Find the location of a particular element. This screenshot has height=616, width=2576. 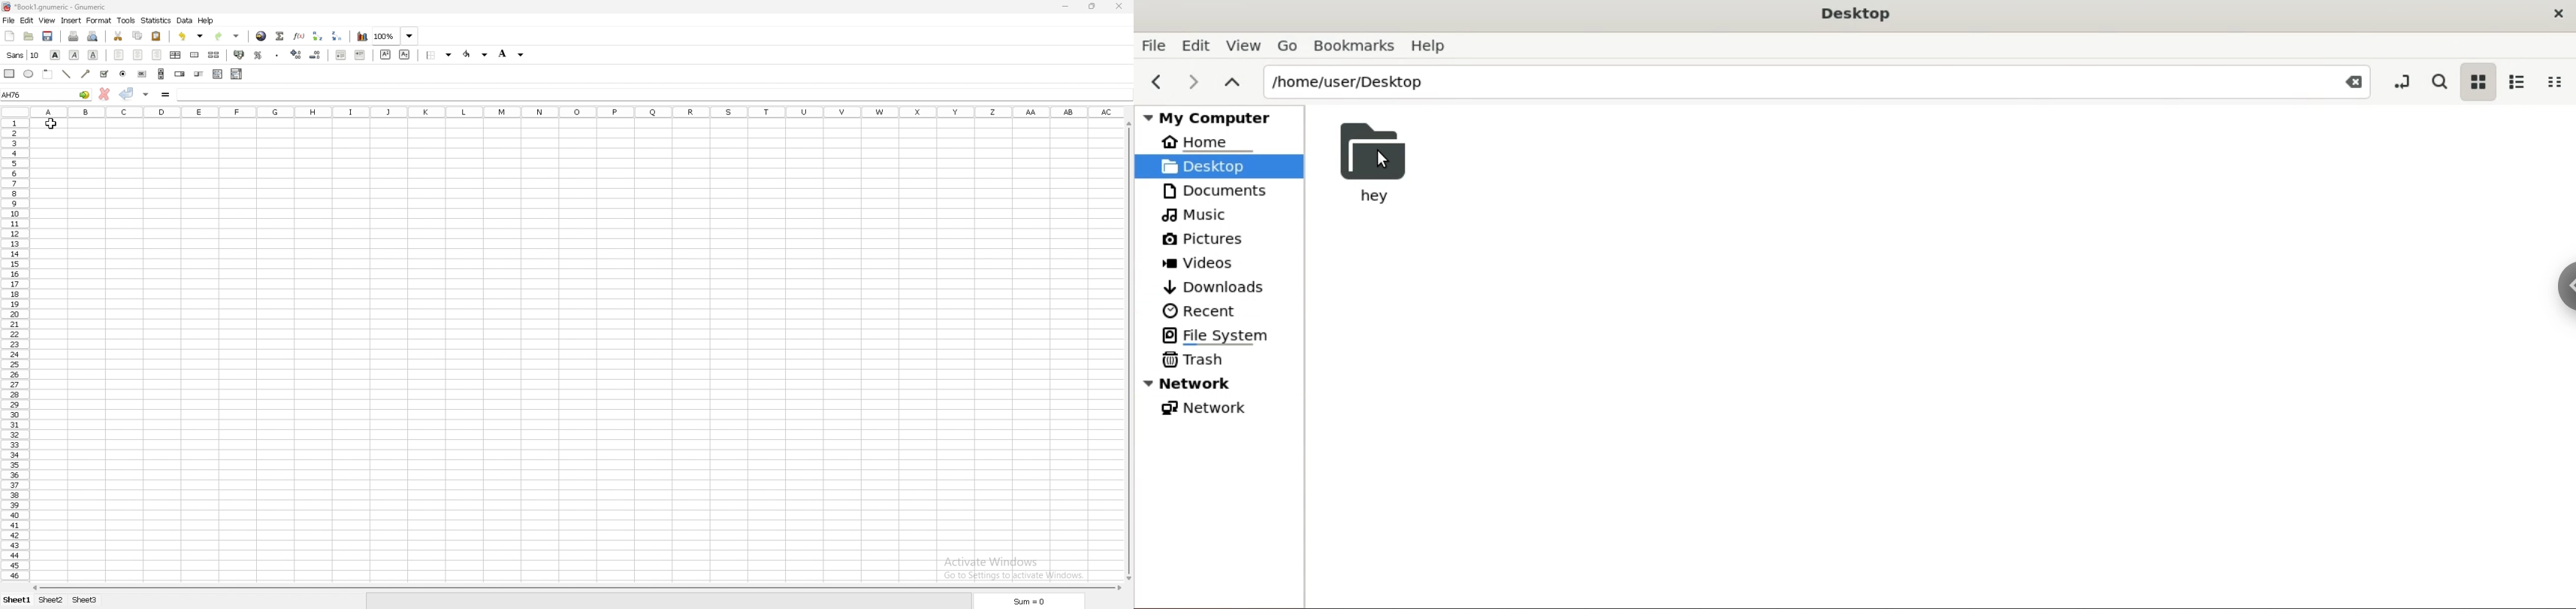

frame is located at coordinates (48, 74).